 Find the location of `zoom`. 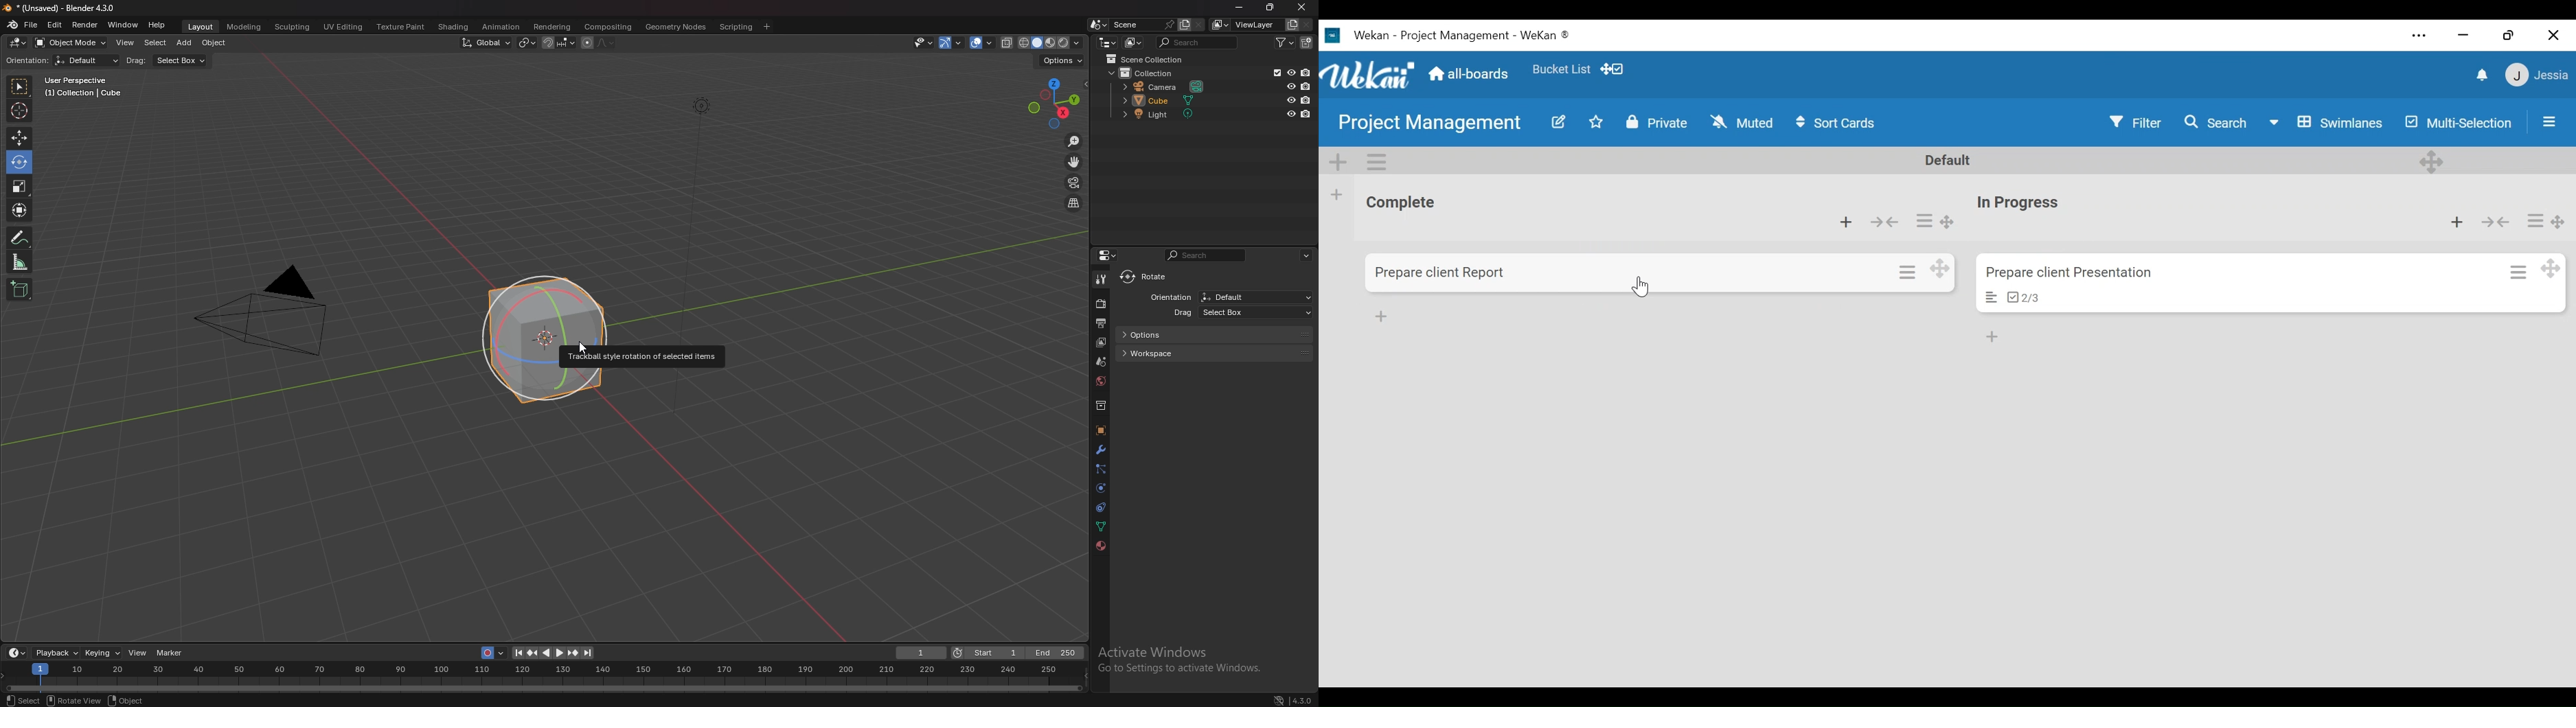

zoom is located at coordinates (1074, 141).